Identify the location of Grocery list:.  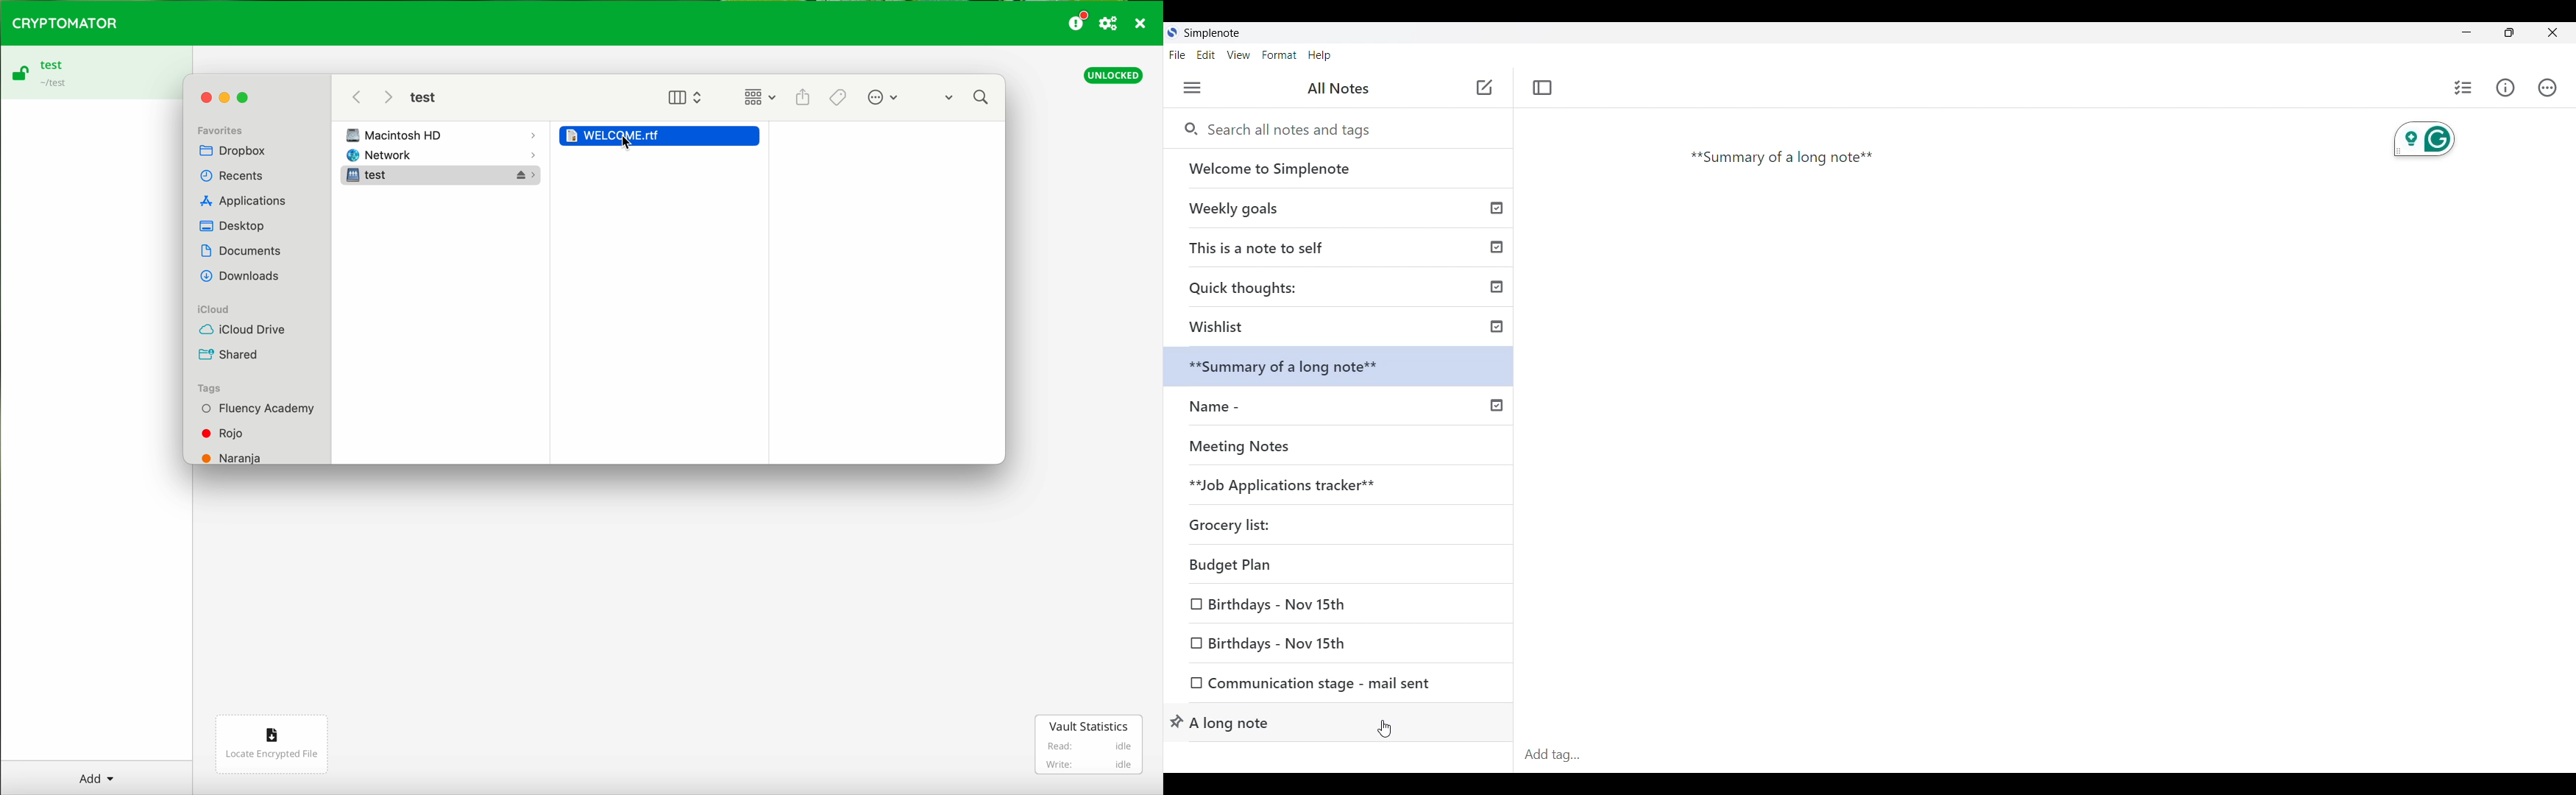
(1249, 523).